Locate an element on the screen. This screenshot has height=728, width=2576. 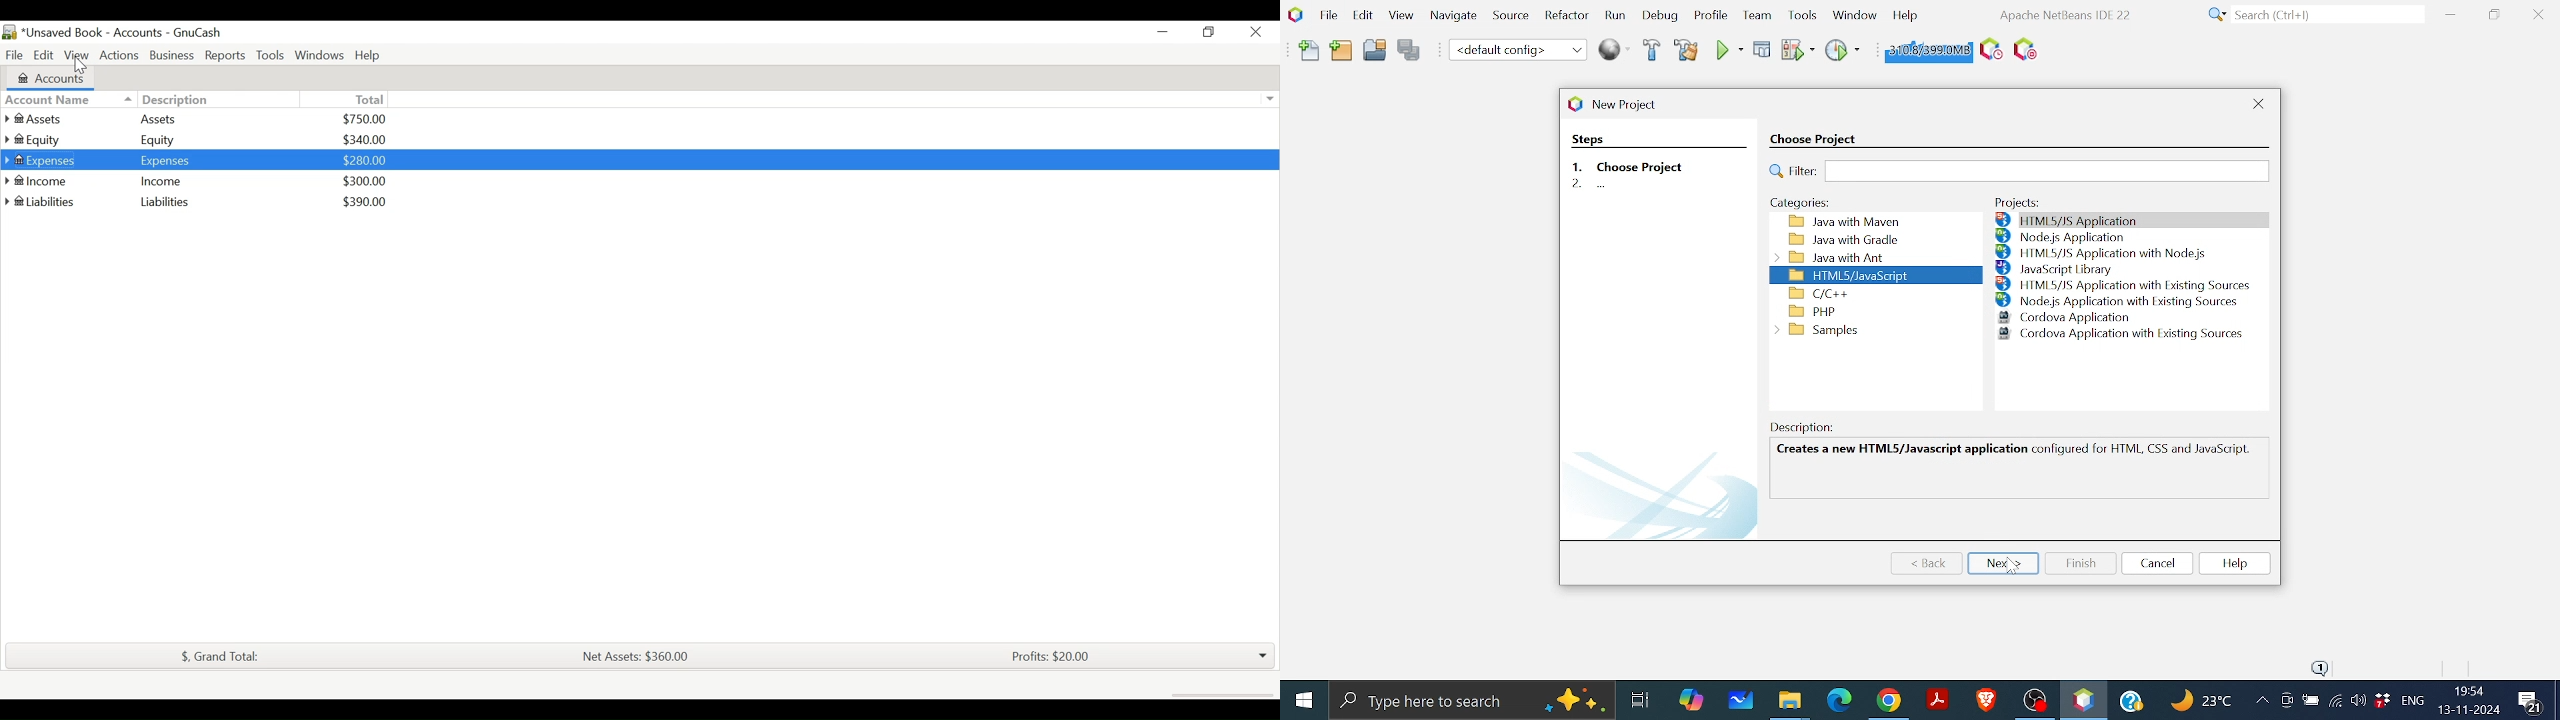
logo is located at coordinates (1572, 103).